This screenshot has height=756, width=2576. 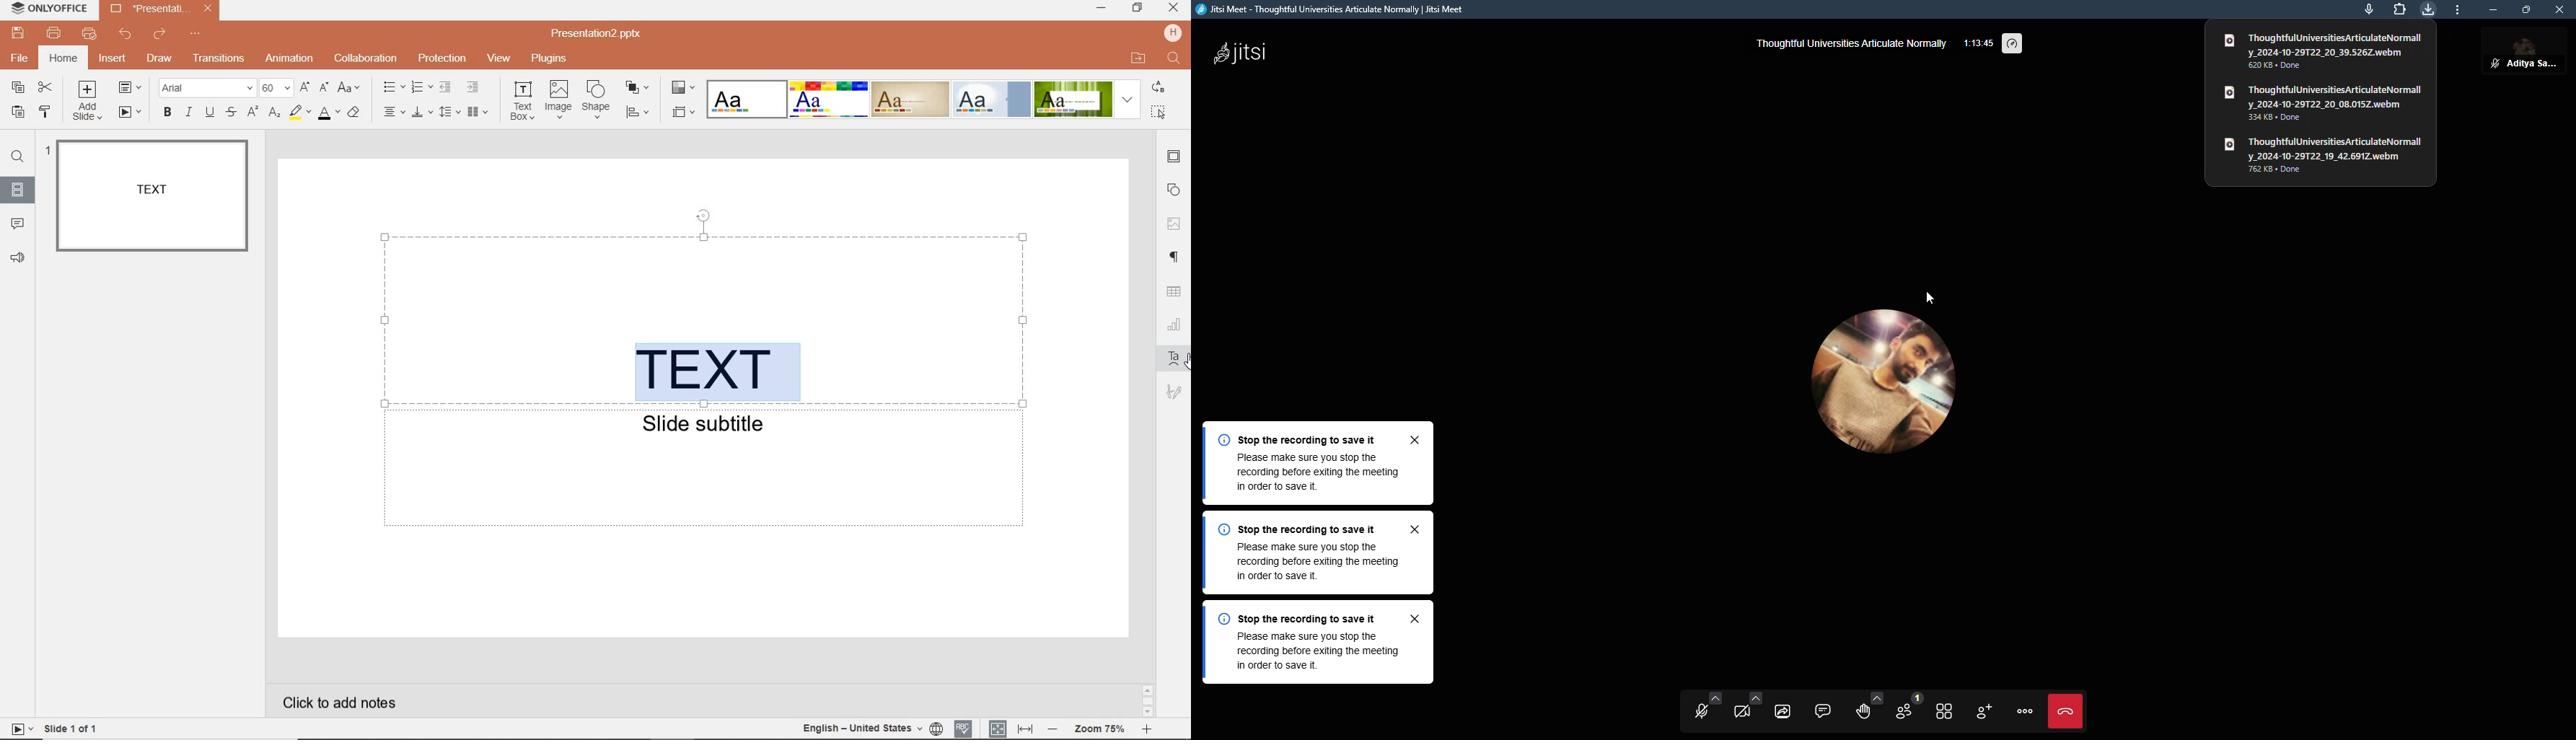 I want to click on PRINT, so click(x=55, y=33).